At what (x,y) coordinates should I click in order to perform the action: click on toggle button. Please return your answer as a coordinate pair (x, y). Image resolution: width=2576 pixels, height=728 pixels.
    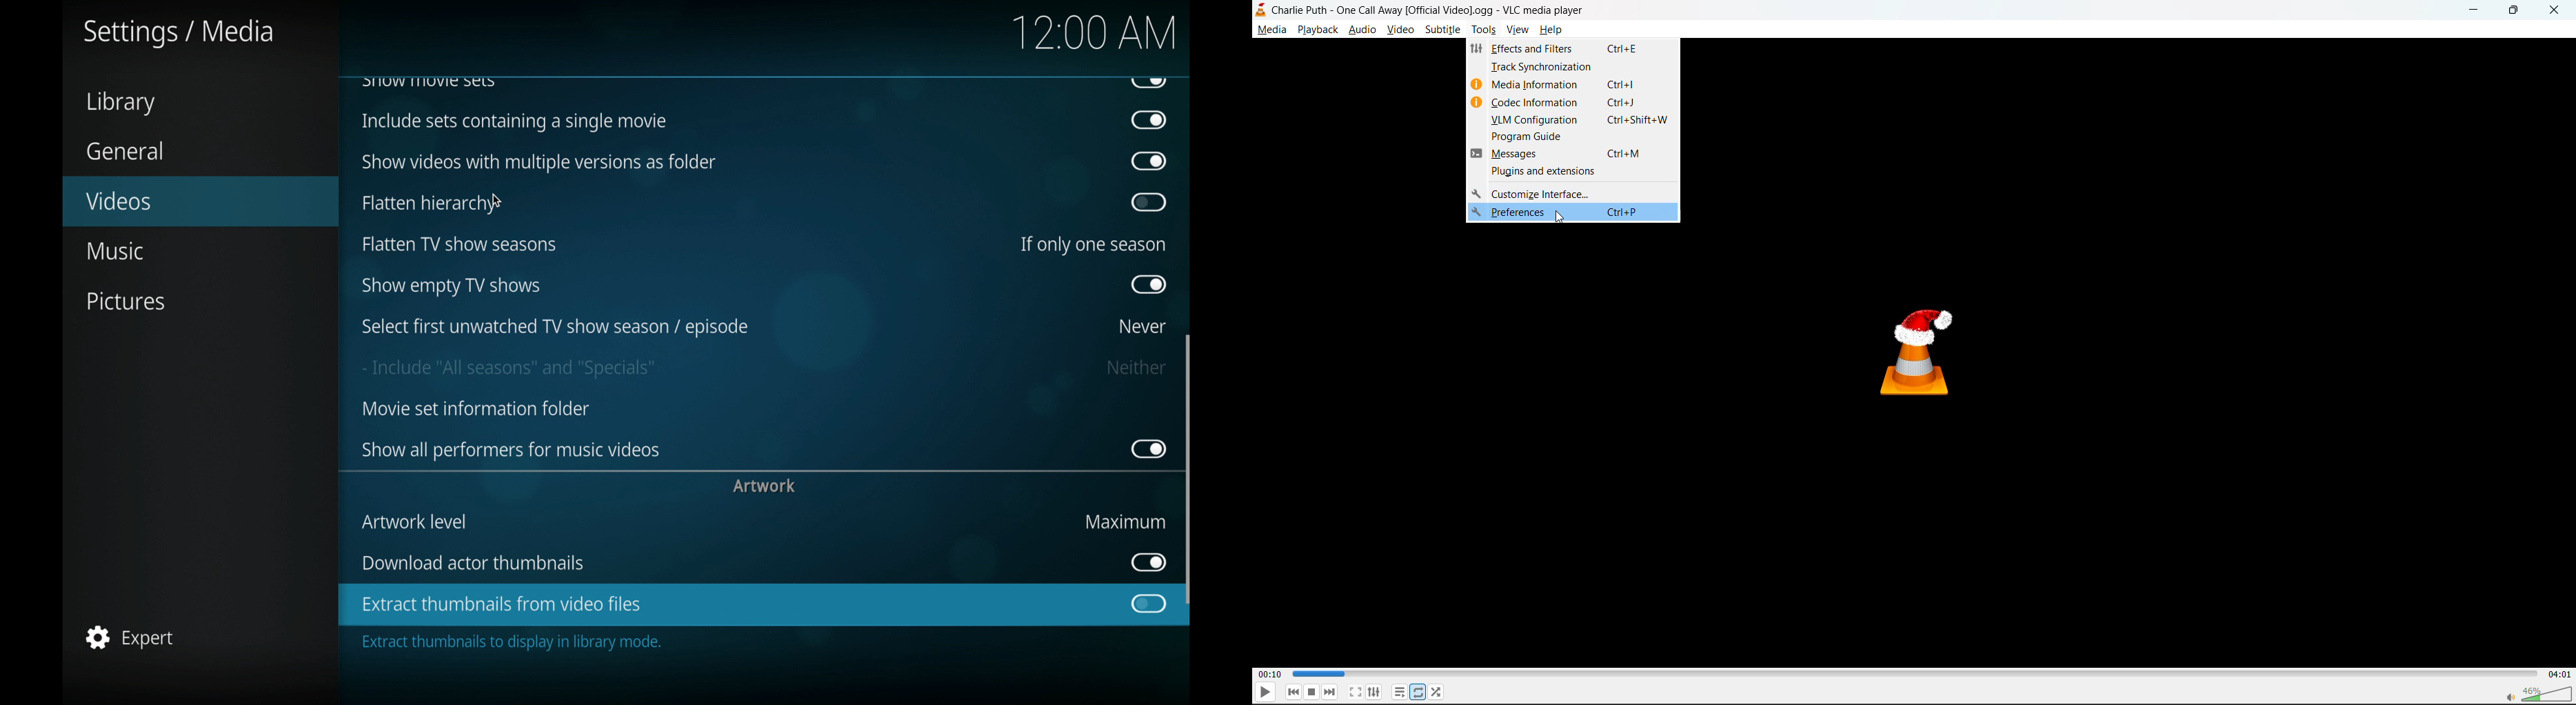
    Looking at the image, I should click on (1150, 163).